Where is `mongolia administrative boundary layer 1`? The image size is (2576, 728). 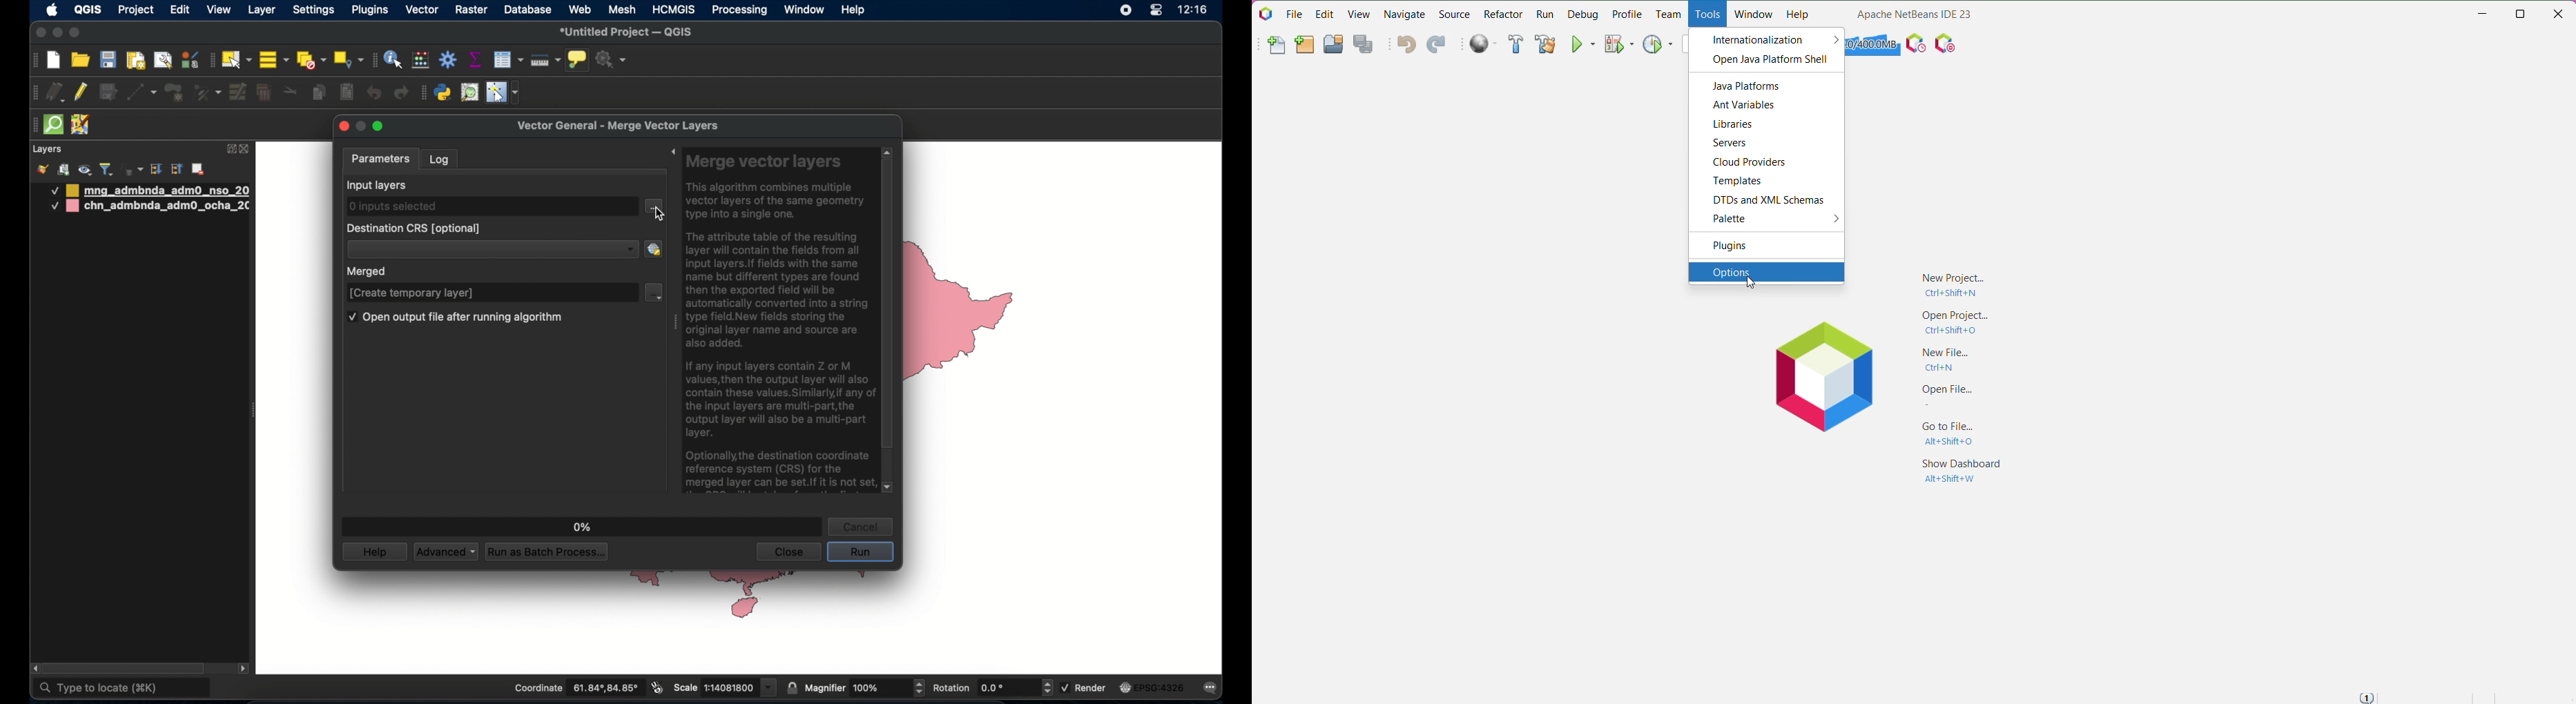
mongolia administrative boundary layer 1 is located at coordinates (148, 190).